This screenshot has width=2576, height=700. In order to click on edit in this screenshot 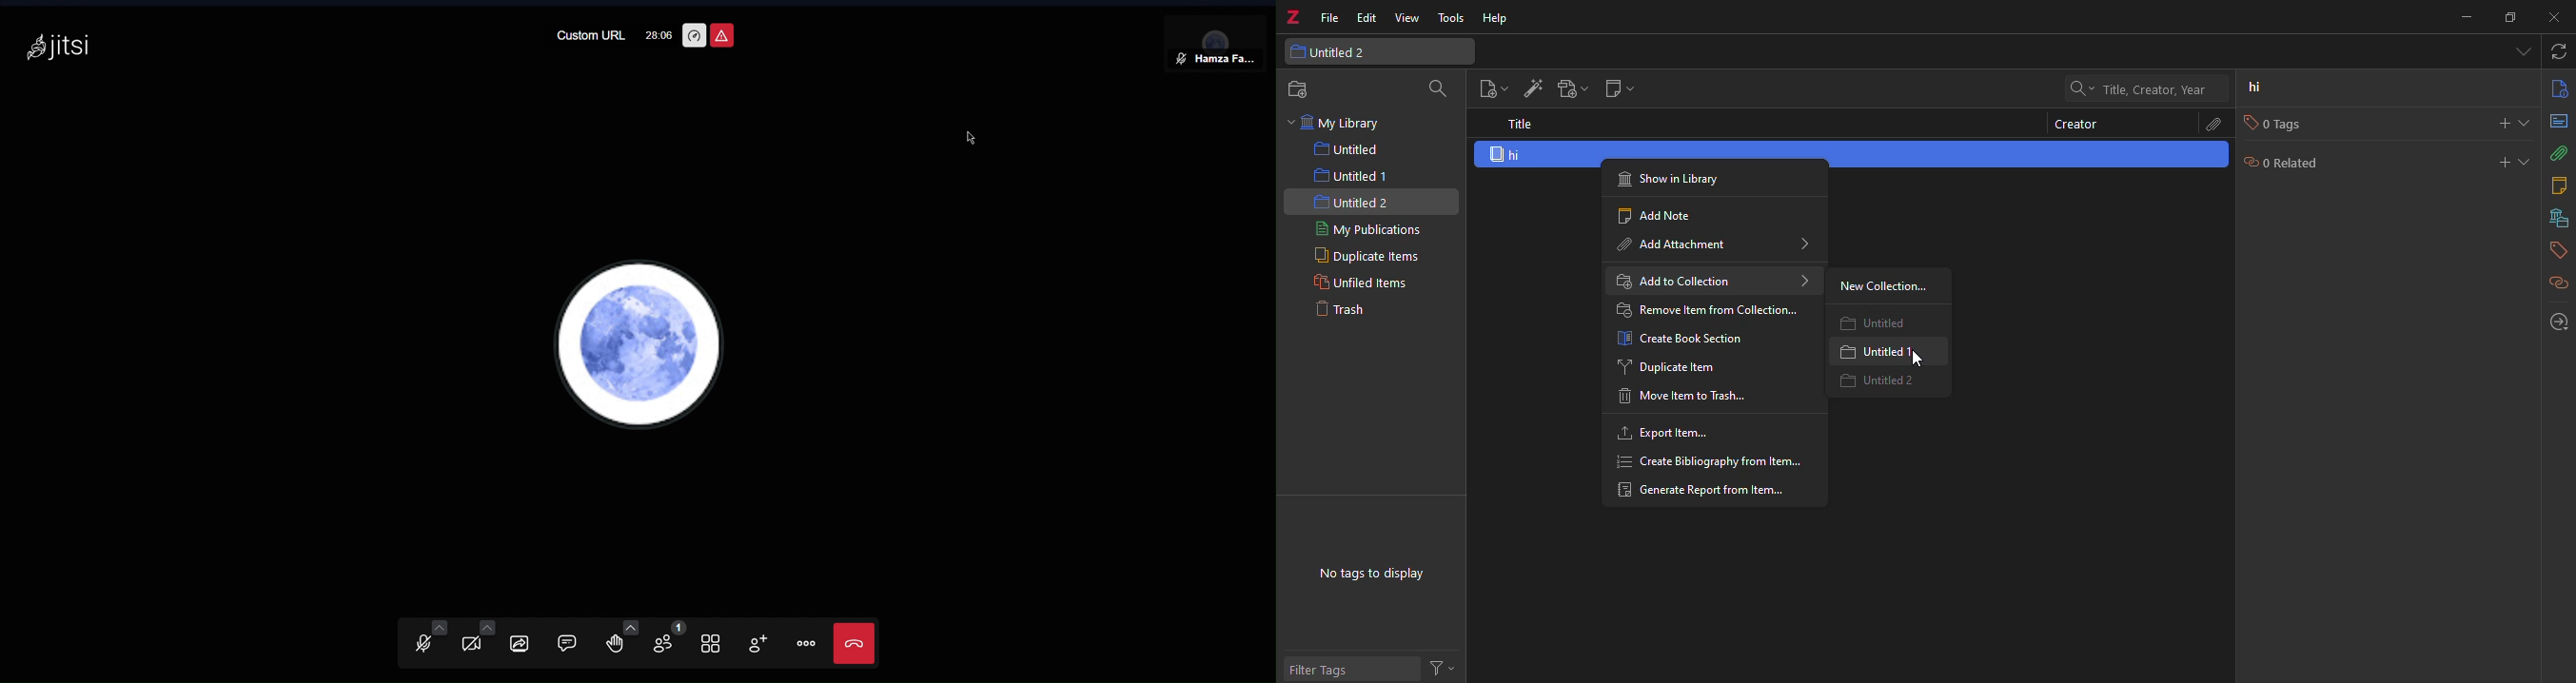, I will do `click(1366, 18)`.